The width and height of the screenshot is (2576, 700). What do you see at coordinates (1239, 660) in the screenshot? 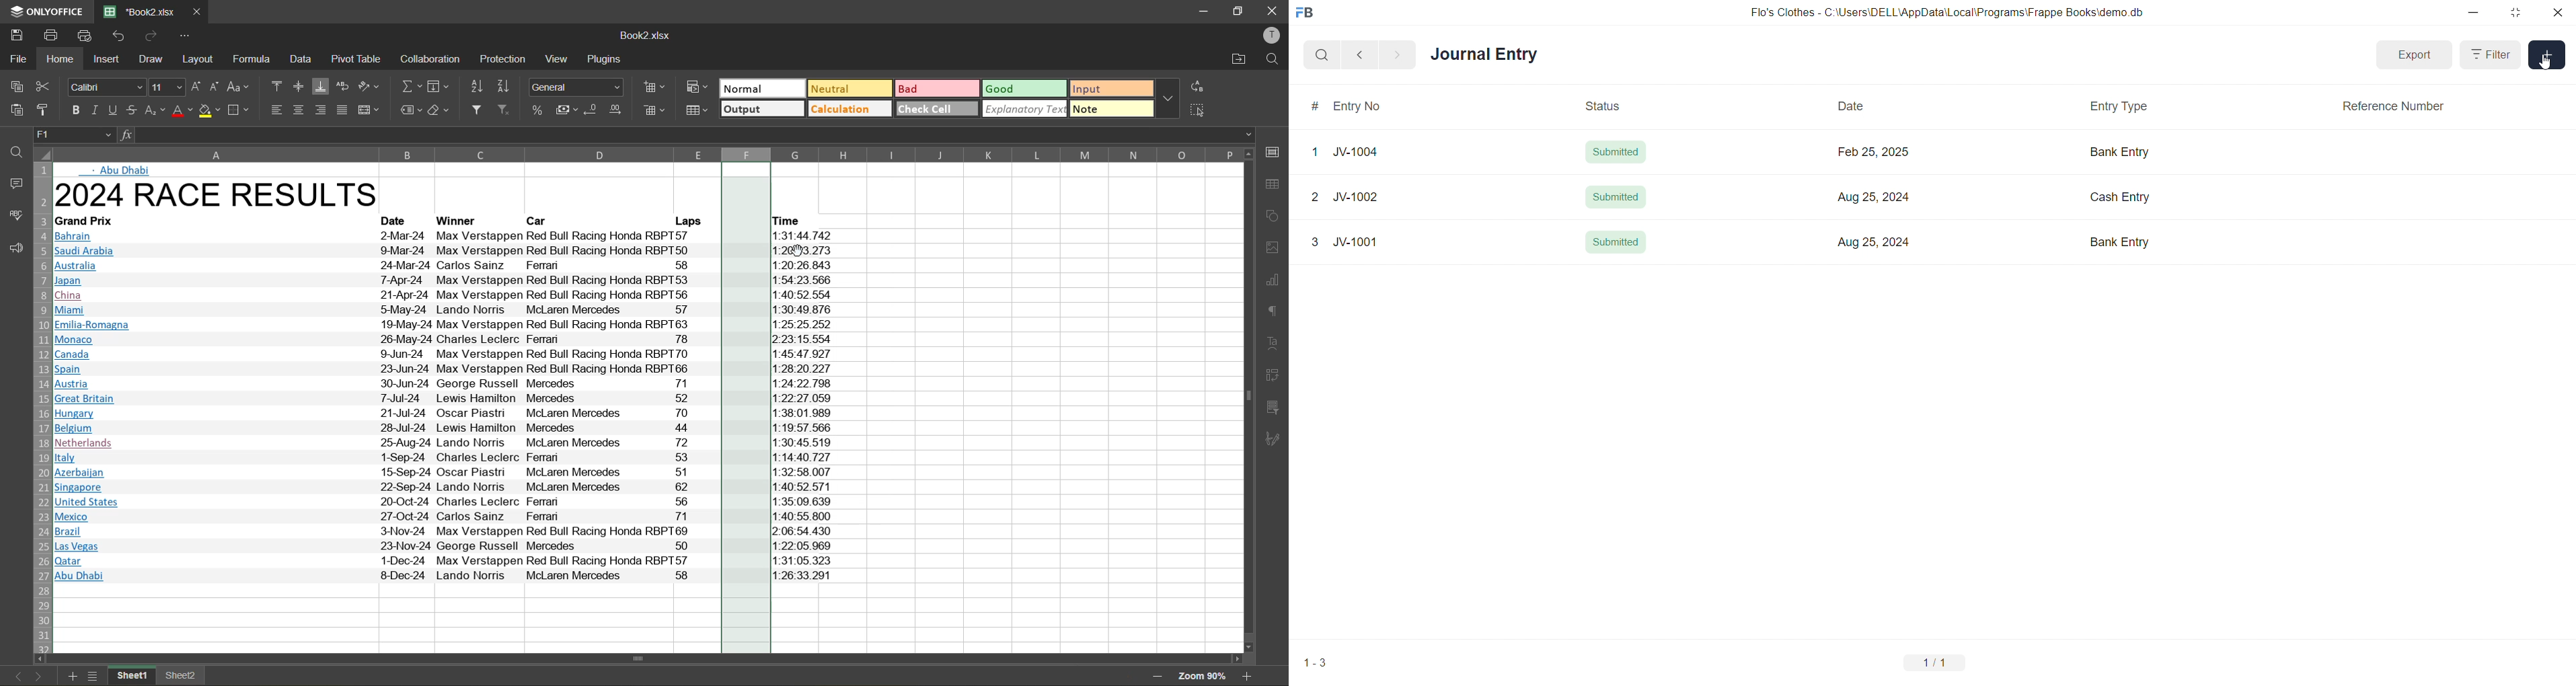
I see `move right` at bounding box center [1239, 660].